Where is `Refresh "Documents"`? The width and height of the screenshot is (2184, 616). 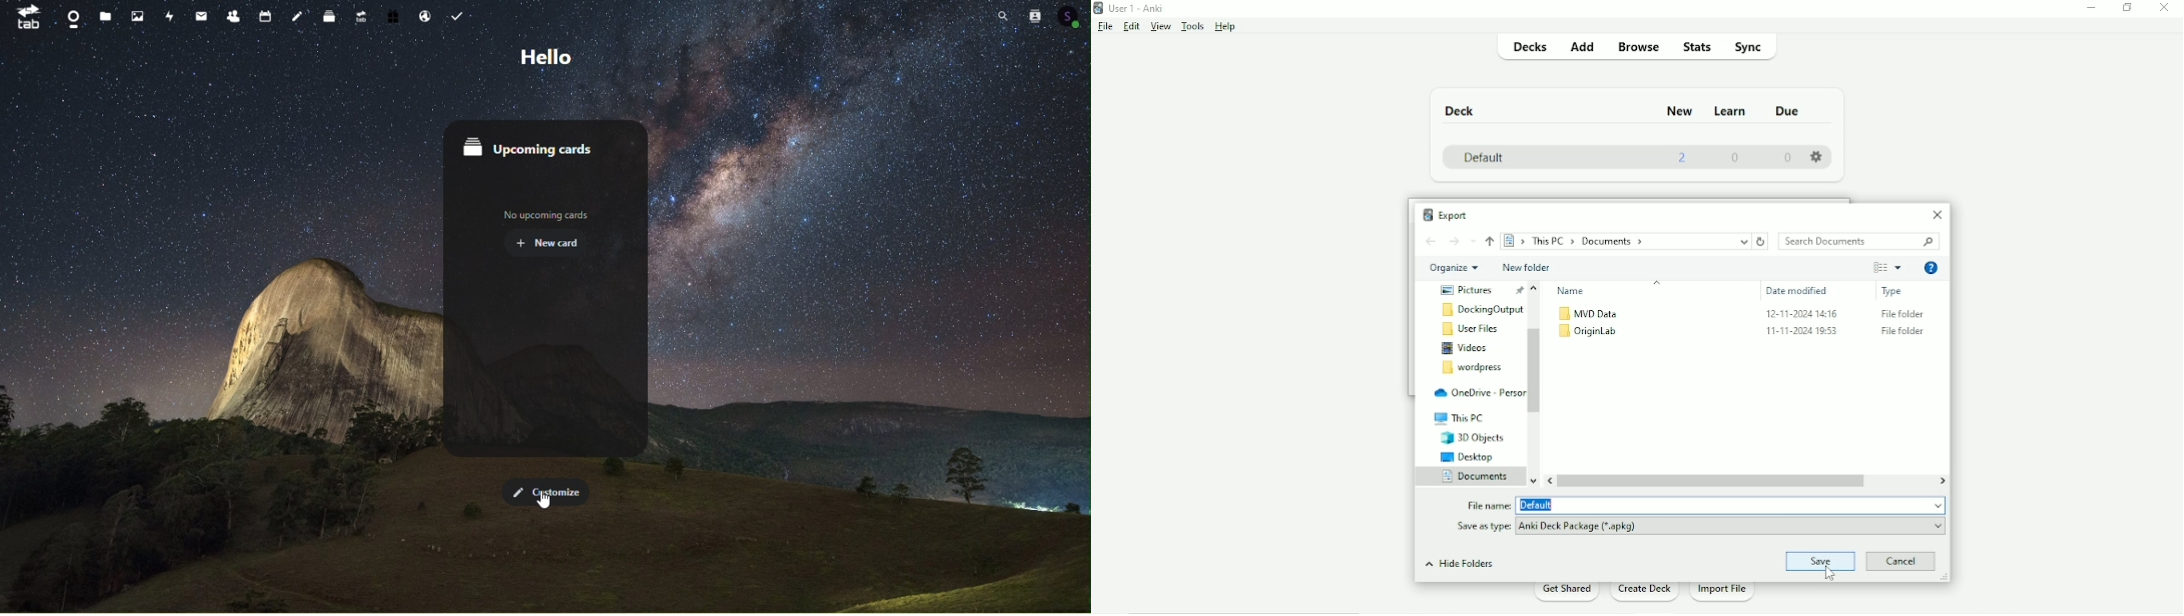 Refresh "Documents" is located at coordinates (1764, 242).